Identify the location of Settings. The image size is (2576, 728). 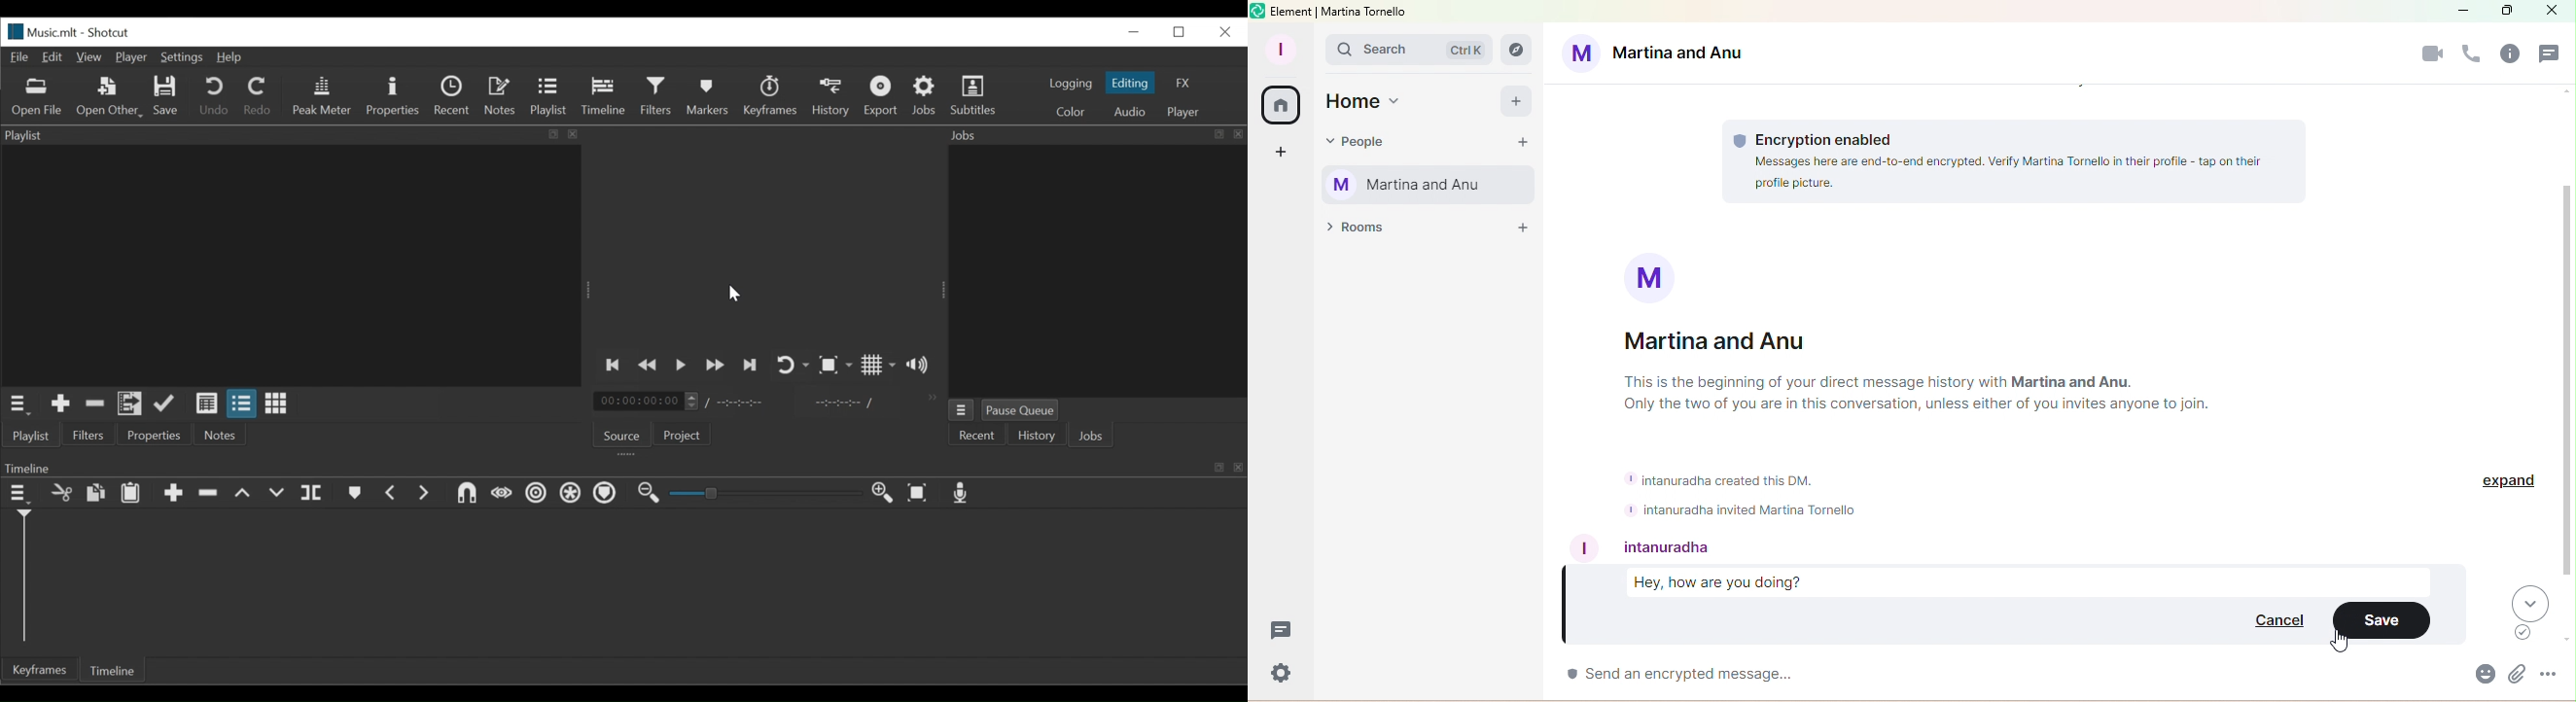
(182, 58).